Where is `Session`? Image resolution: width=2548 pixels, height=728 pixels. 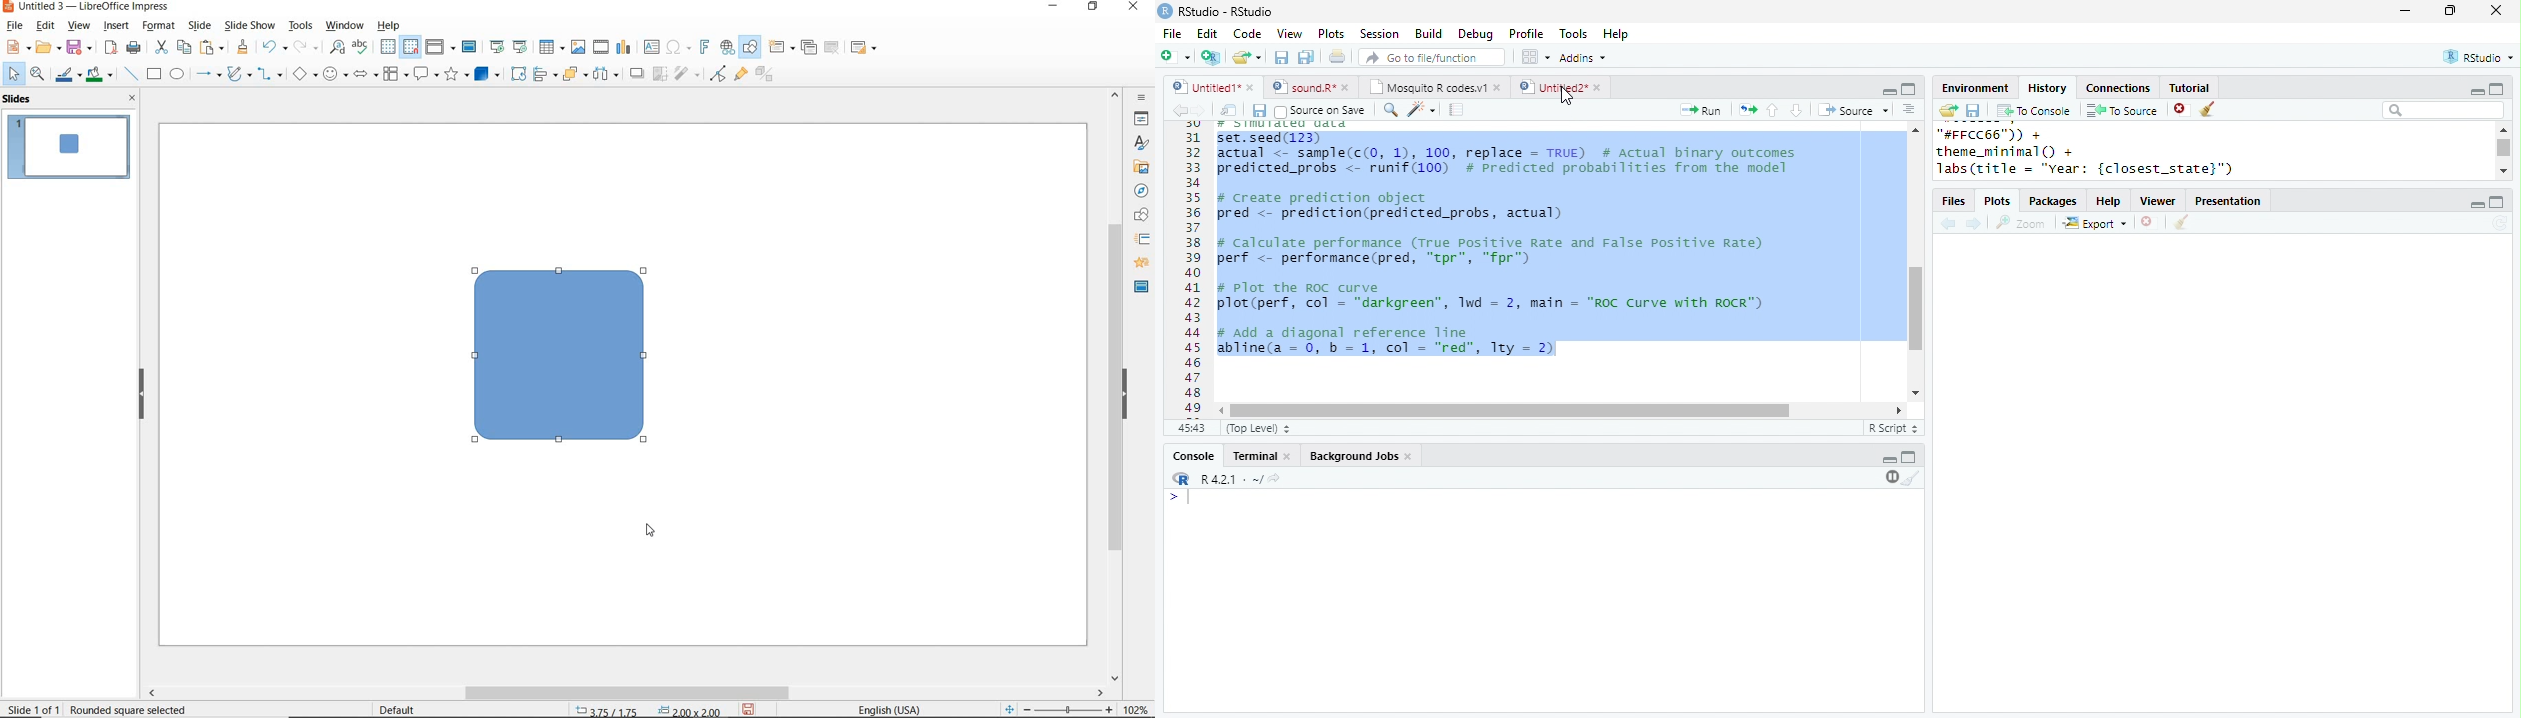
Session is located at coordinates (1379, 34).